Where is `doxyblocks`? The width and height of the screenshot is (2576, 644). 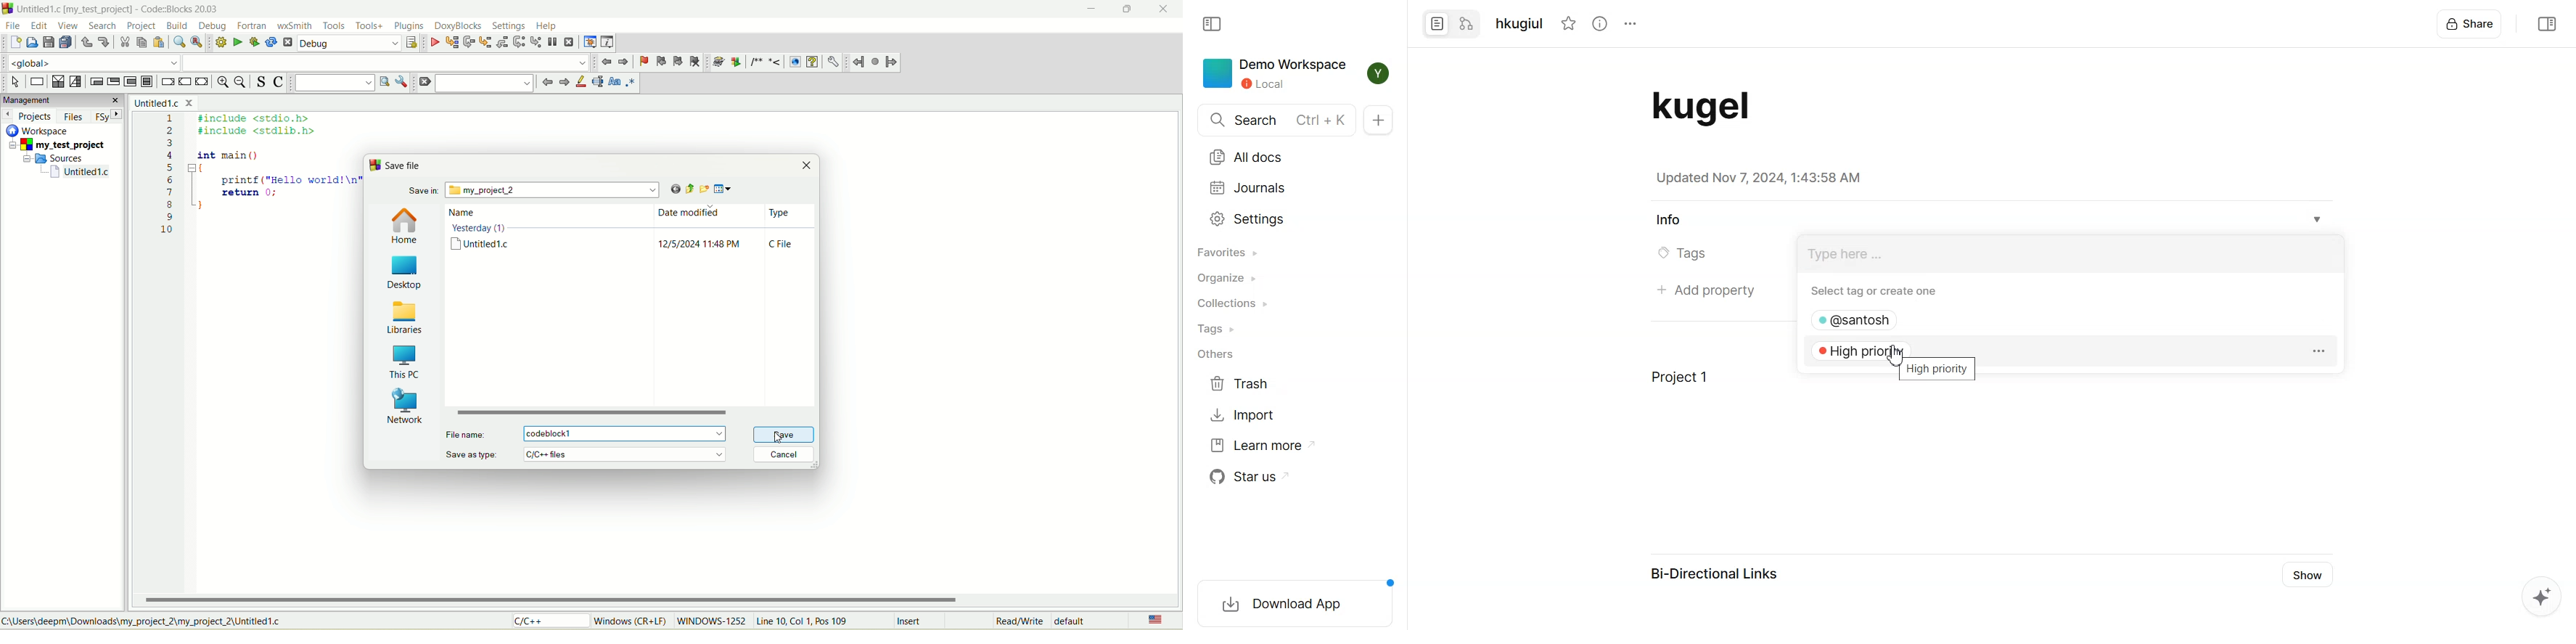 doxyblocks is located at coordinates (459, 27).